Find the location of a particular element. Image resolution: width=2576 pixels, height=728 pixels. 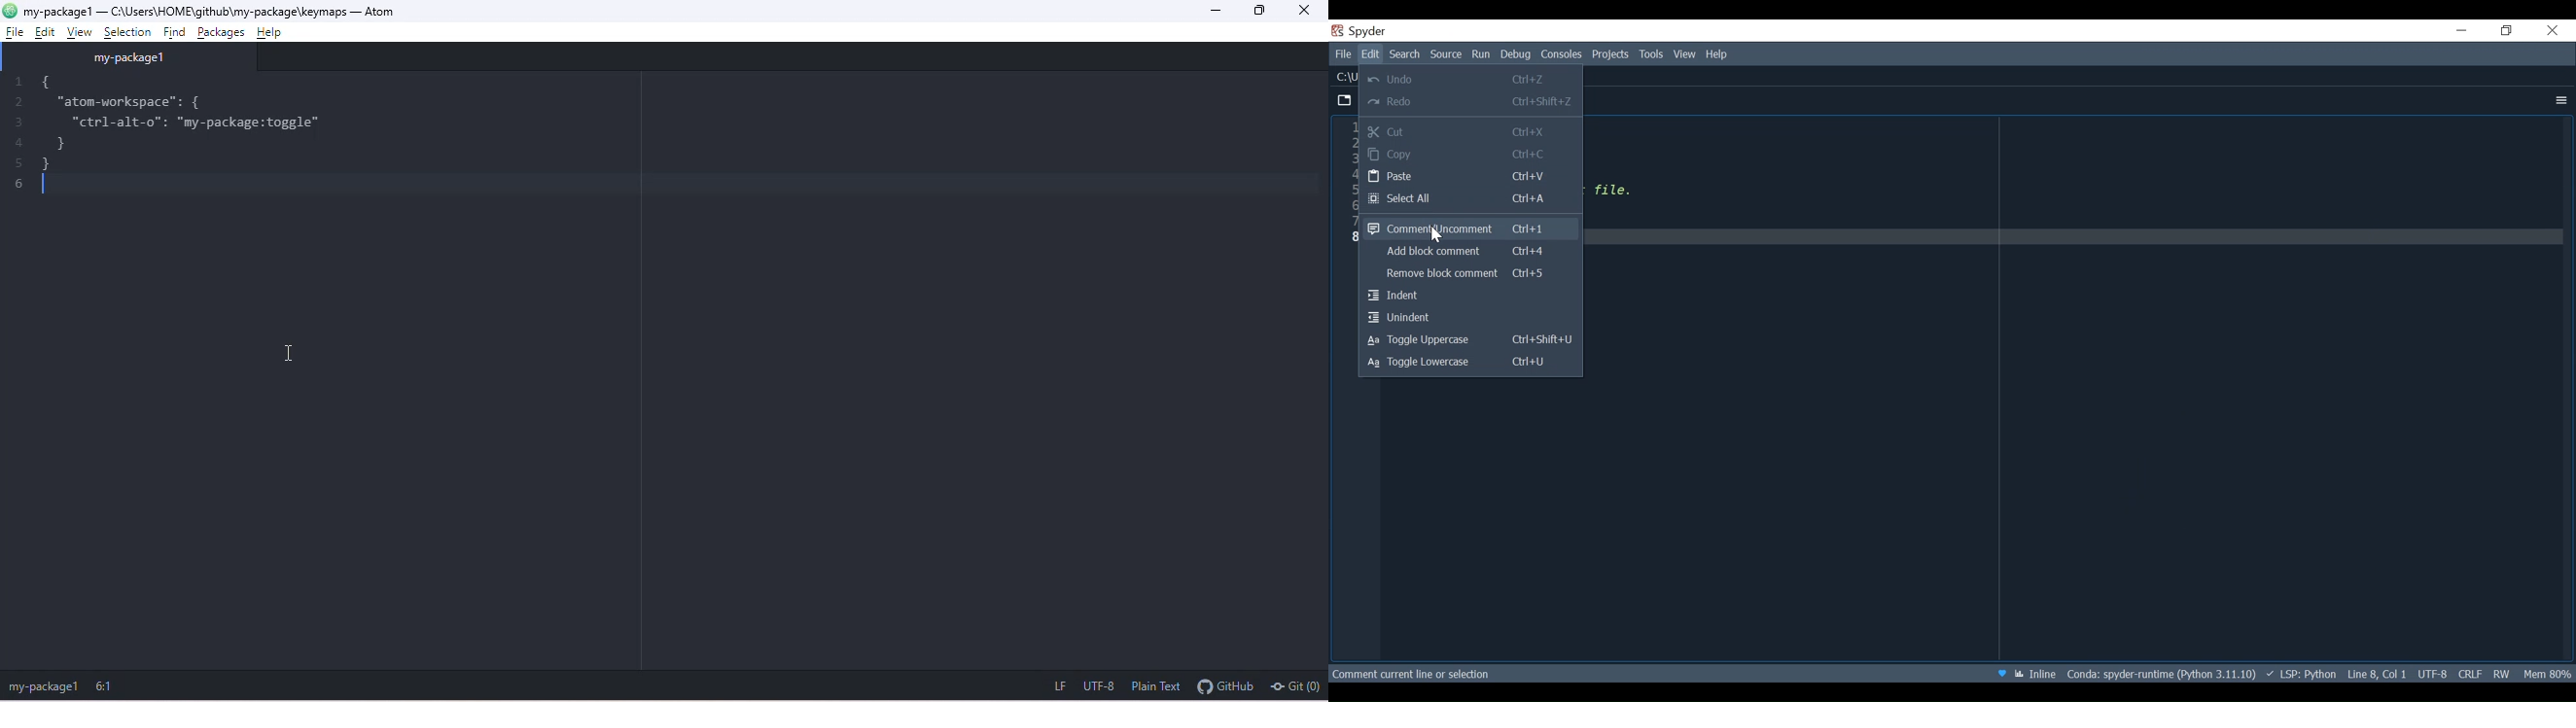

spyder is located at coordinates (1369, 34).